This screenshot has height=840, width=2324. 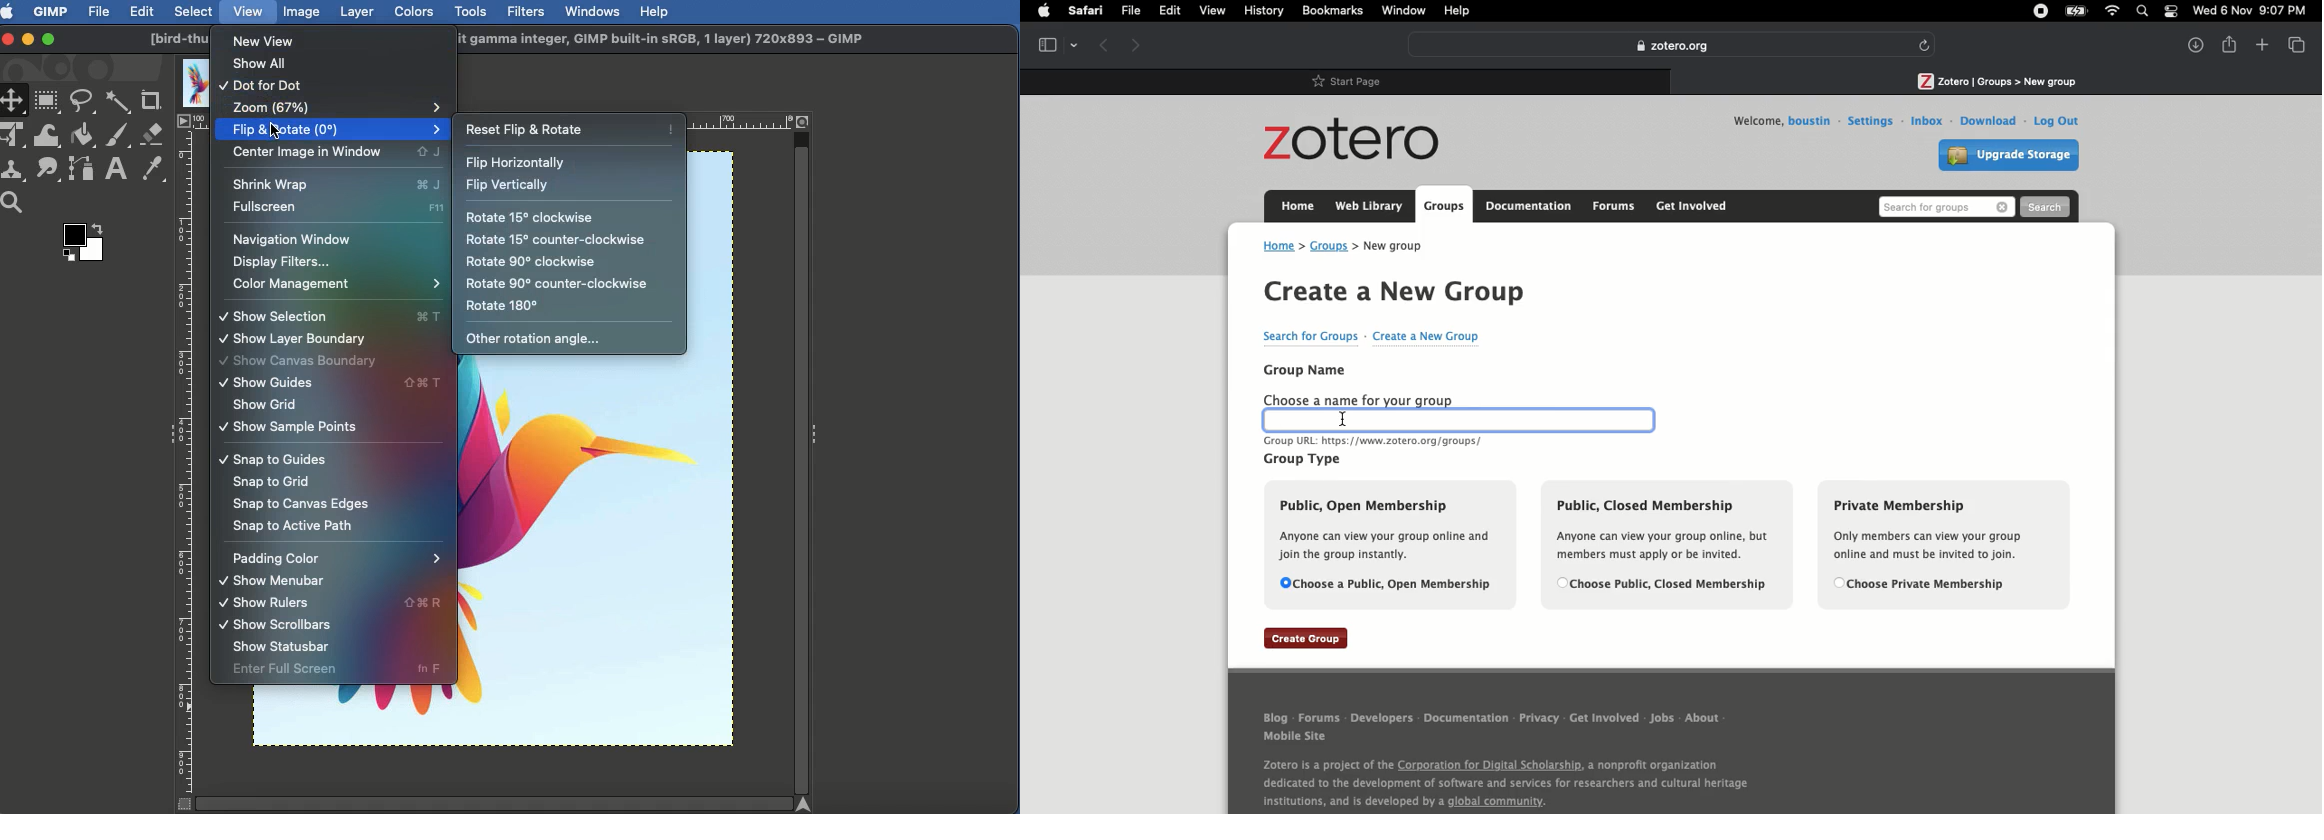 What do you see at coordinates (1811, 121) in the screenshot?
I see `Username` at bounding box center [1811, 121].